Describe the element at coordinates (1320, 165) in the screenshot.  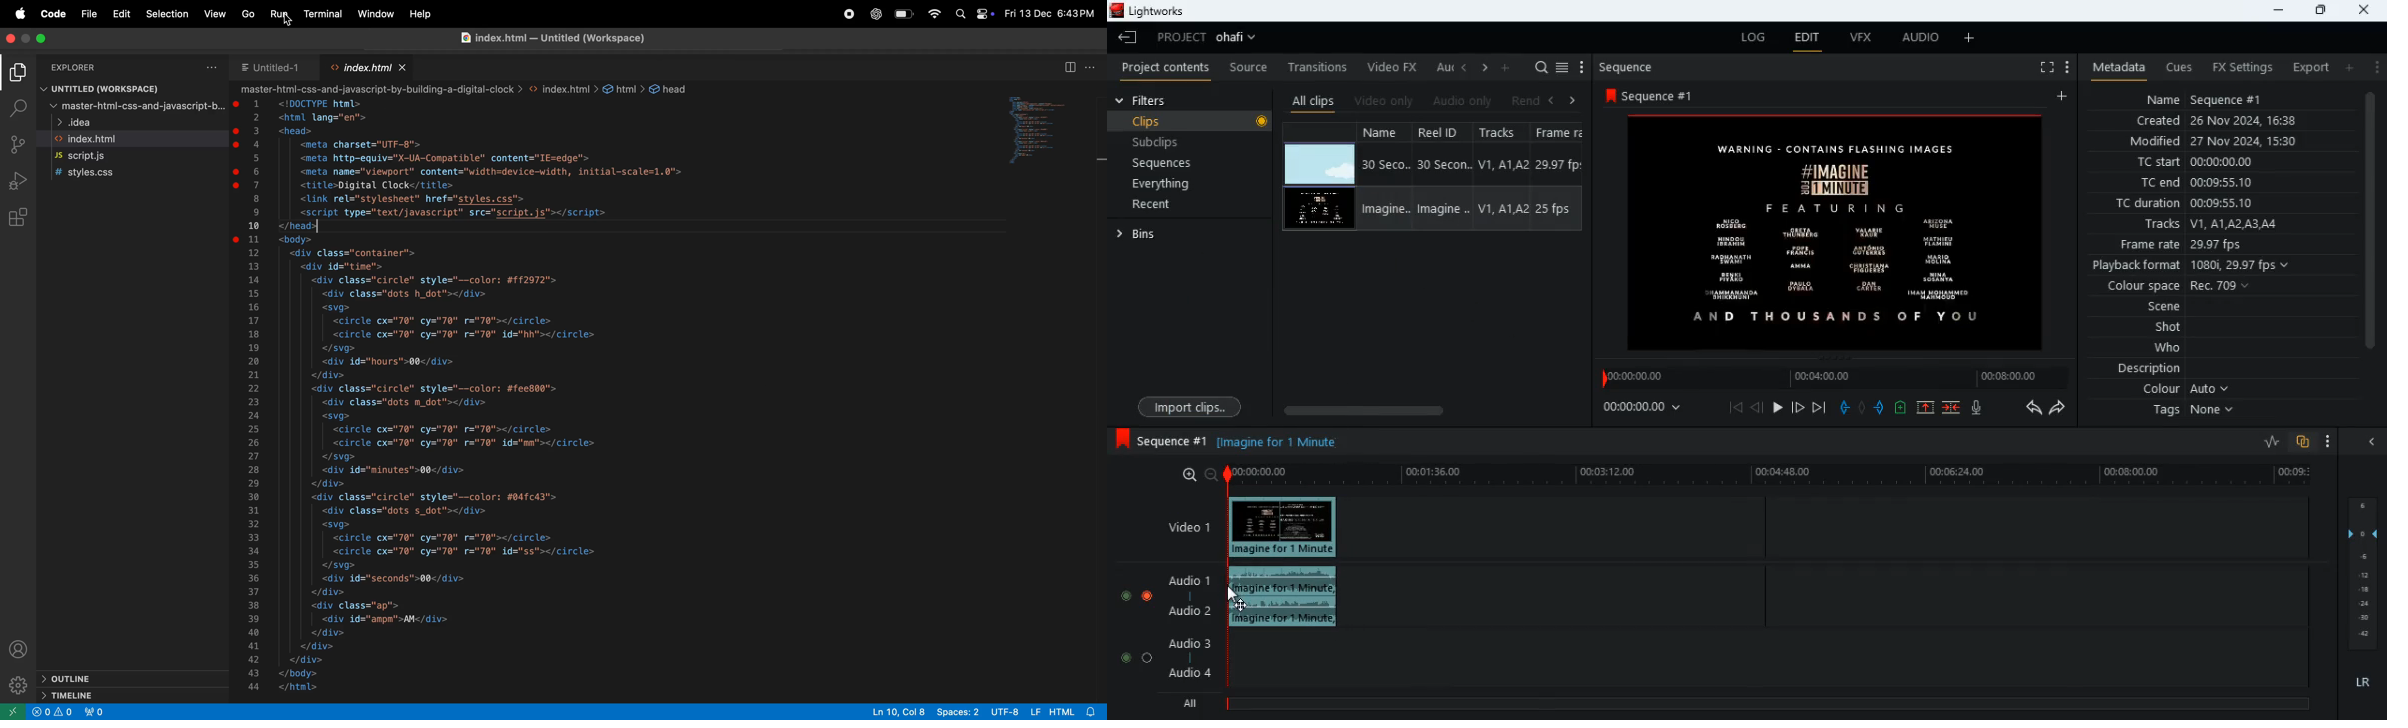
I see `image` at that location.